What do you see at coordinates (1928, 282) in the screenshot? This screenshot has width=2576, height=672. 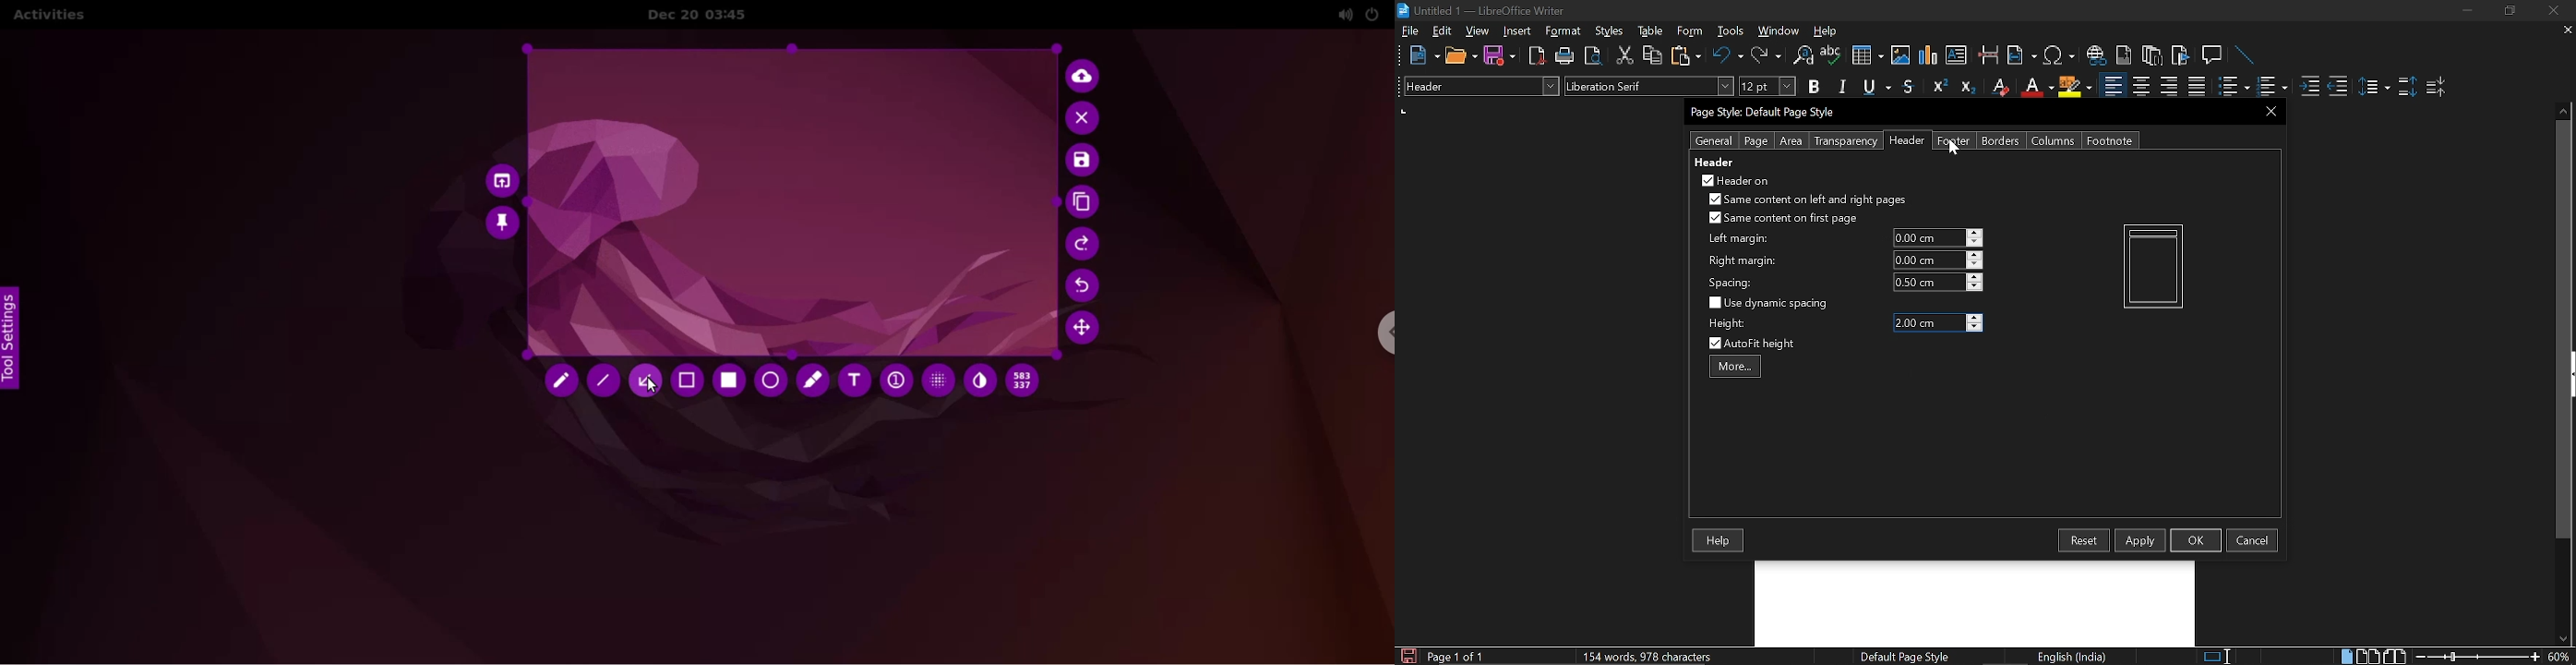 I see `current spacing` at bounding box center [1928, 282].